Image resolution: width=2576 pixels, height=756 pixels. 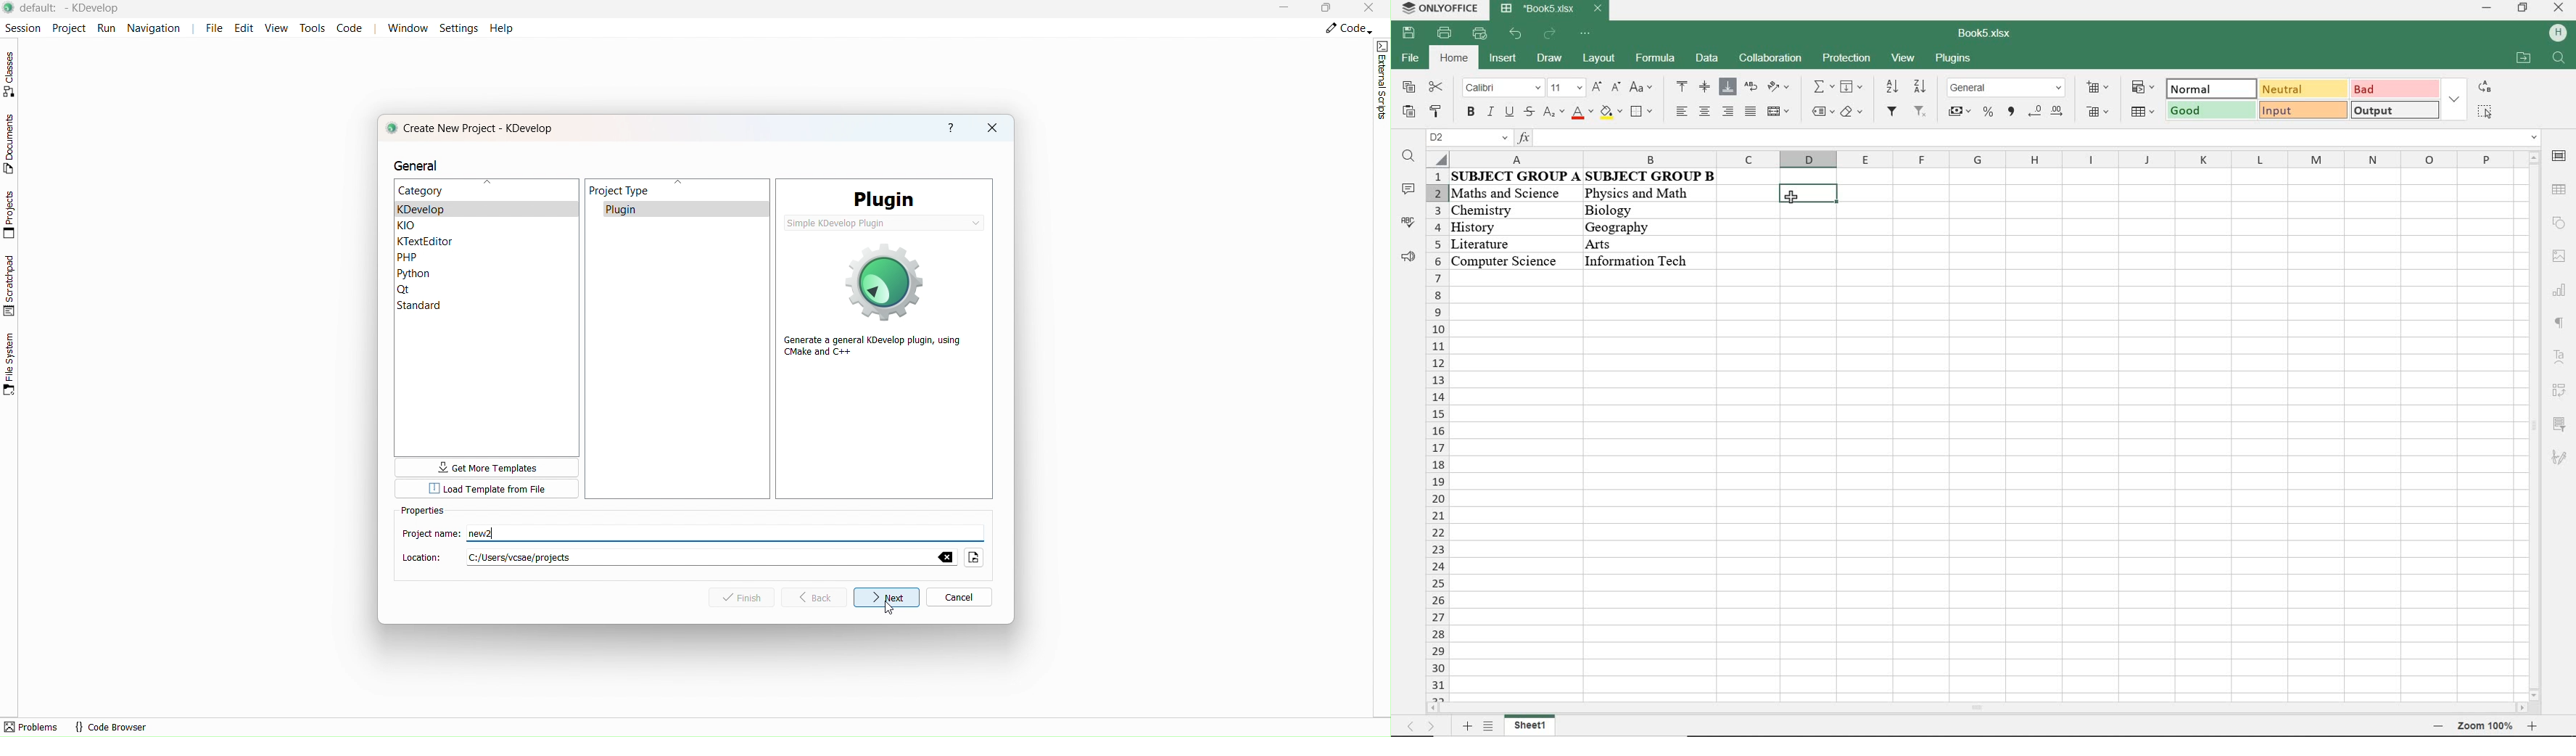 I want to click on previous, so click(x=1407, y=728).